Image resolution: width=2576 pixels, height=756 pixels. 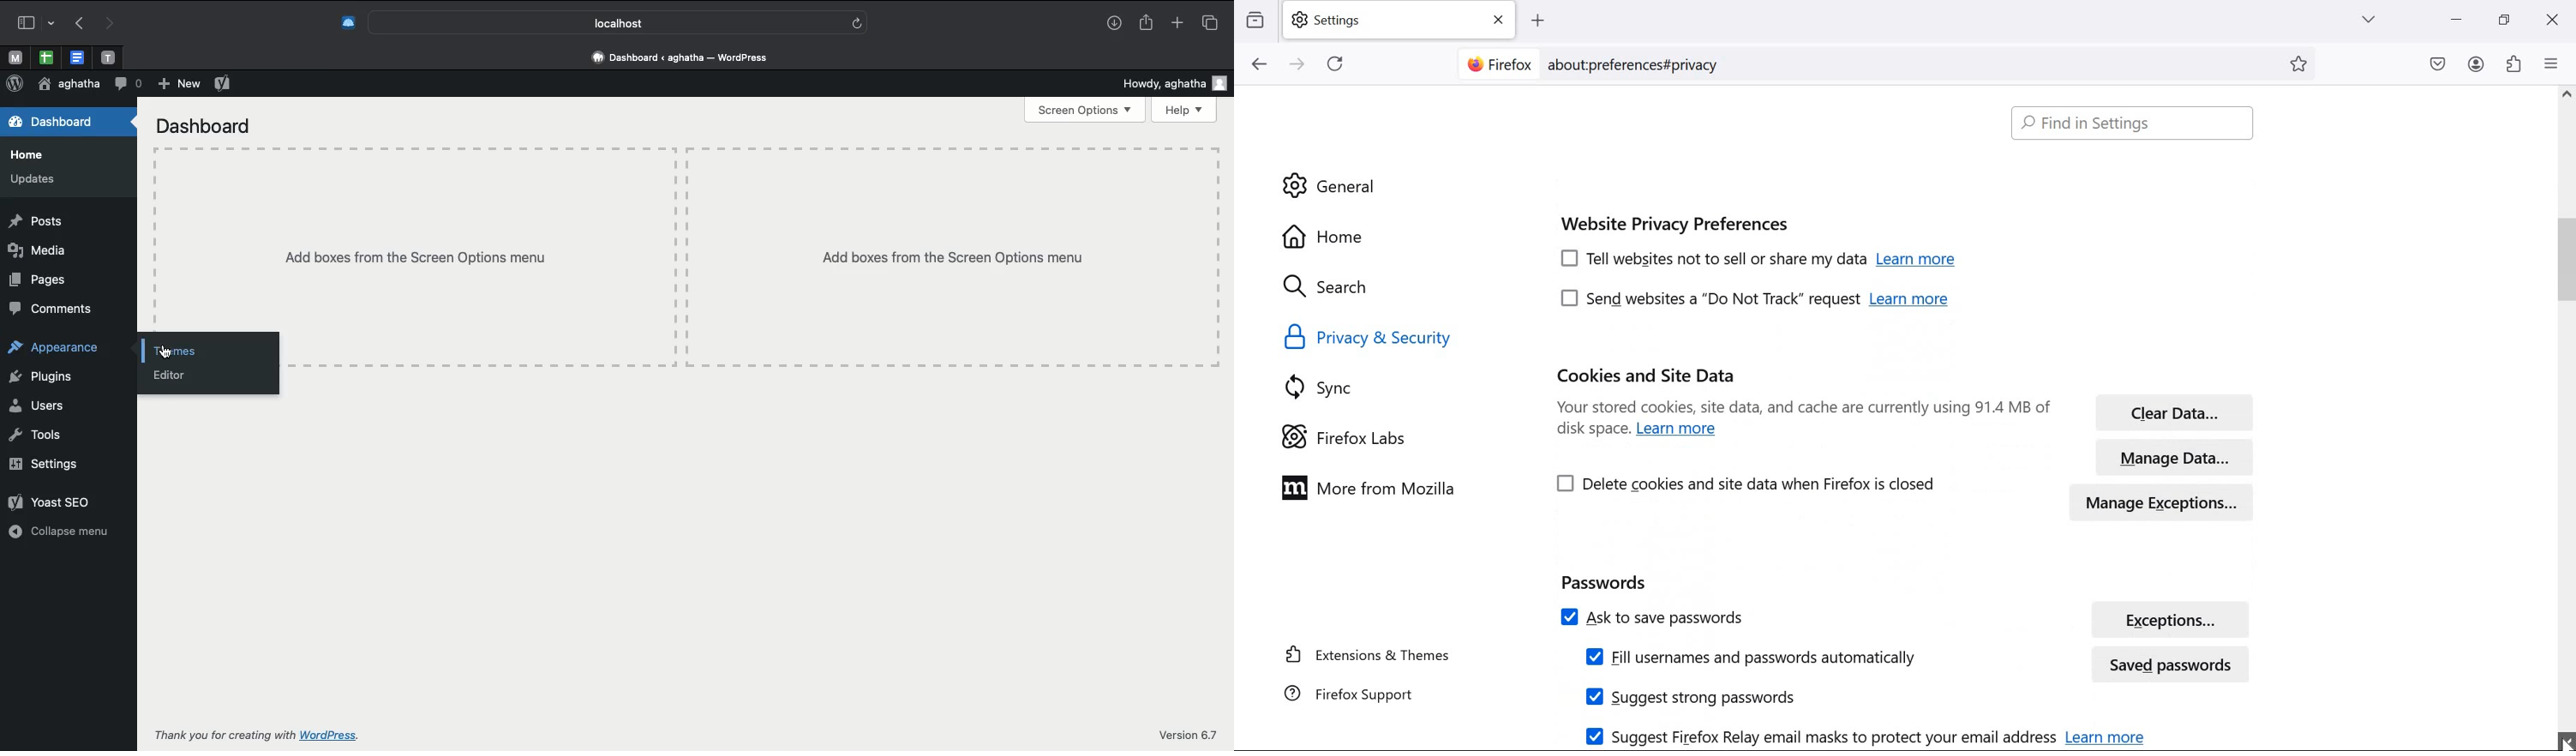 What do you see at coordinates (45, 57) in the screenshot?
I see `open tab, google sheet` at bounding box center [45, 57].